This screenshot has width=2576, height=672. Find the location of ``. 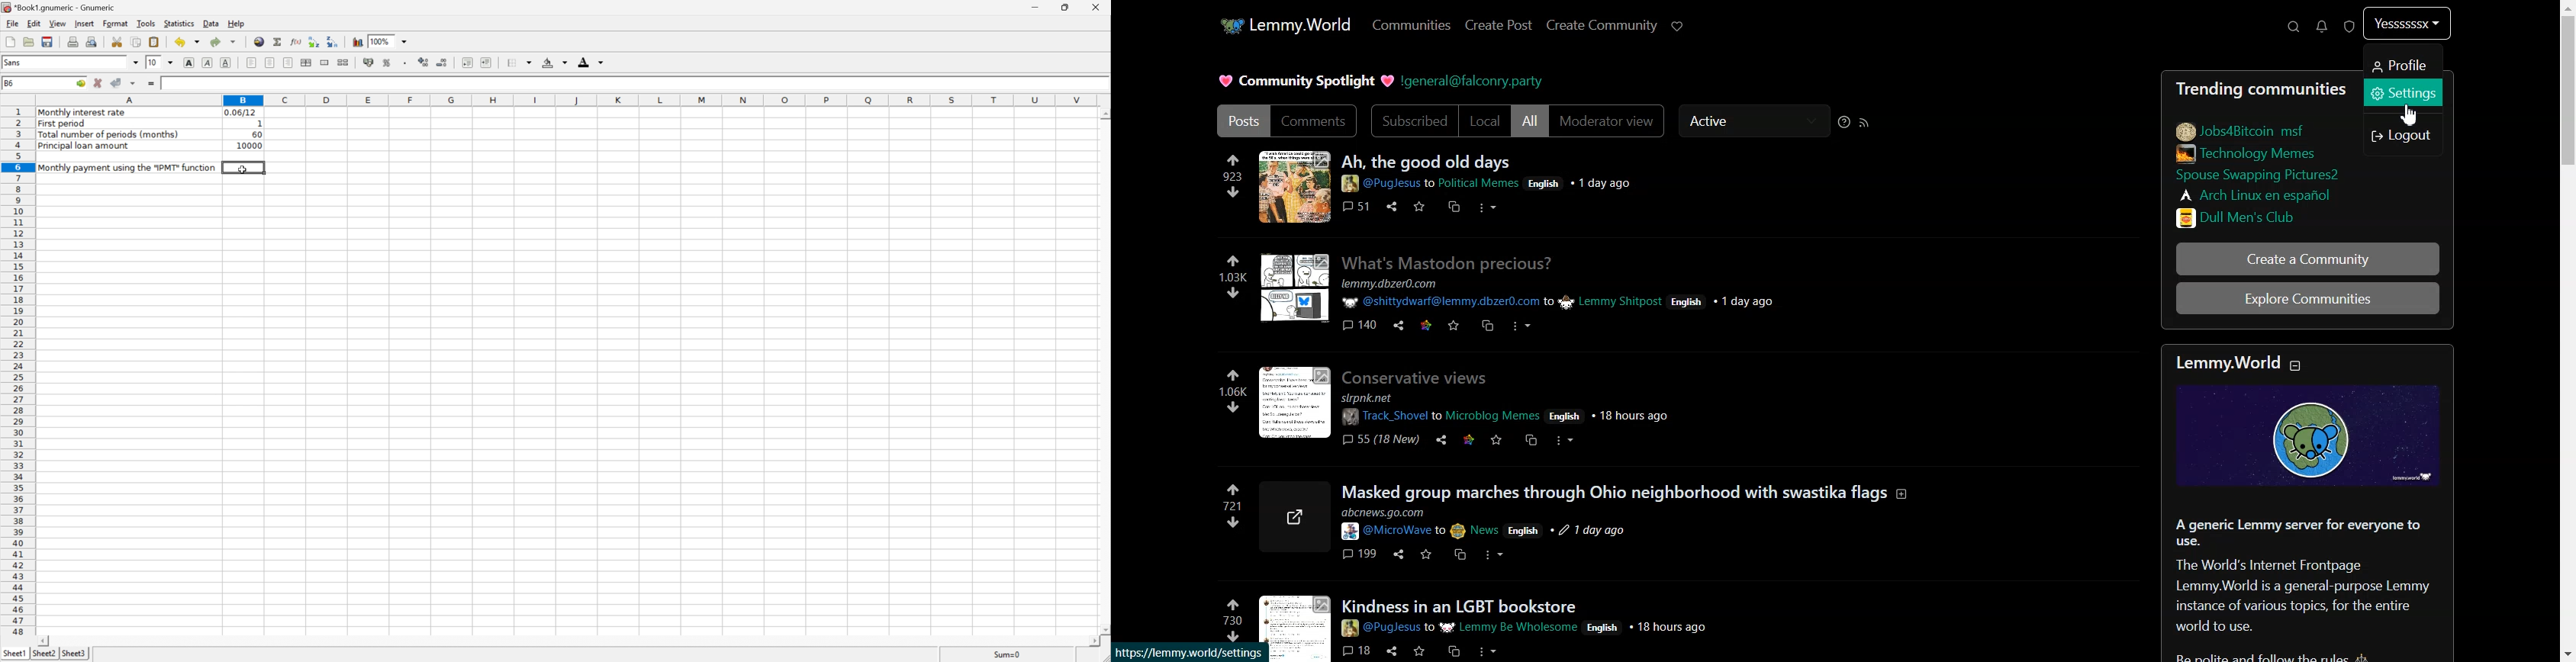

 is located at coordinates (1422, 377).